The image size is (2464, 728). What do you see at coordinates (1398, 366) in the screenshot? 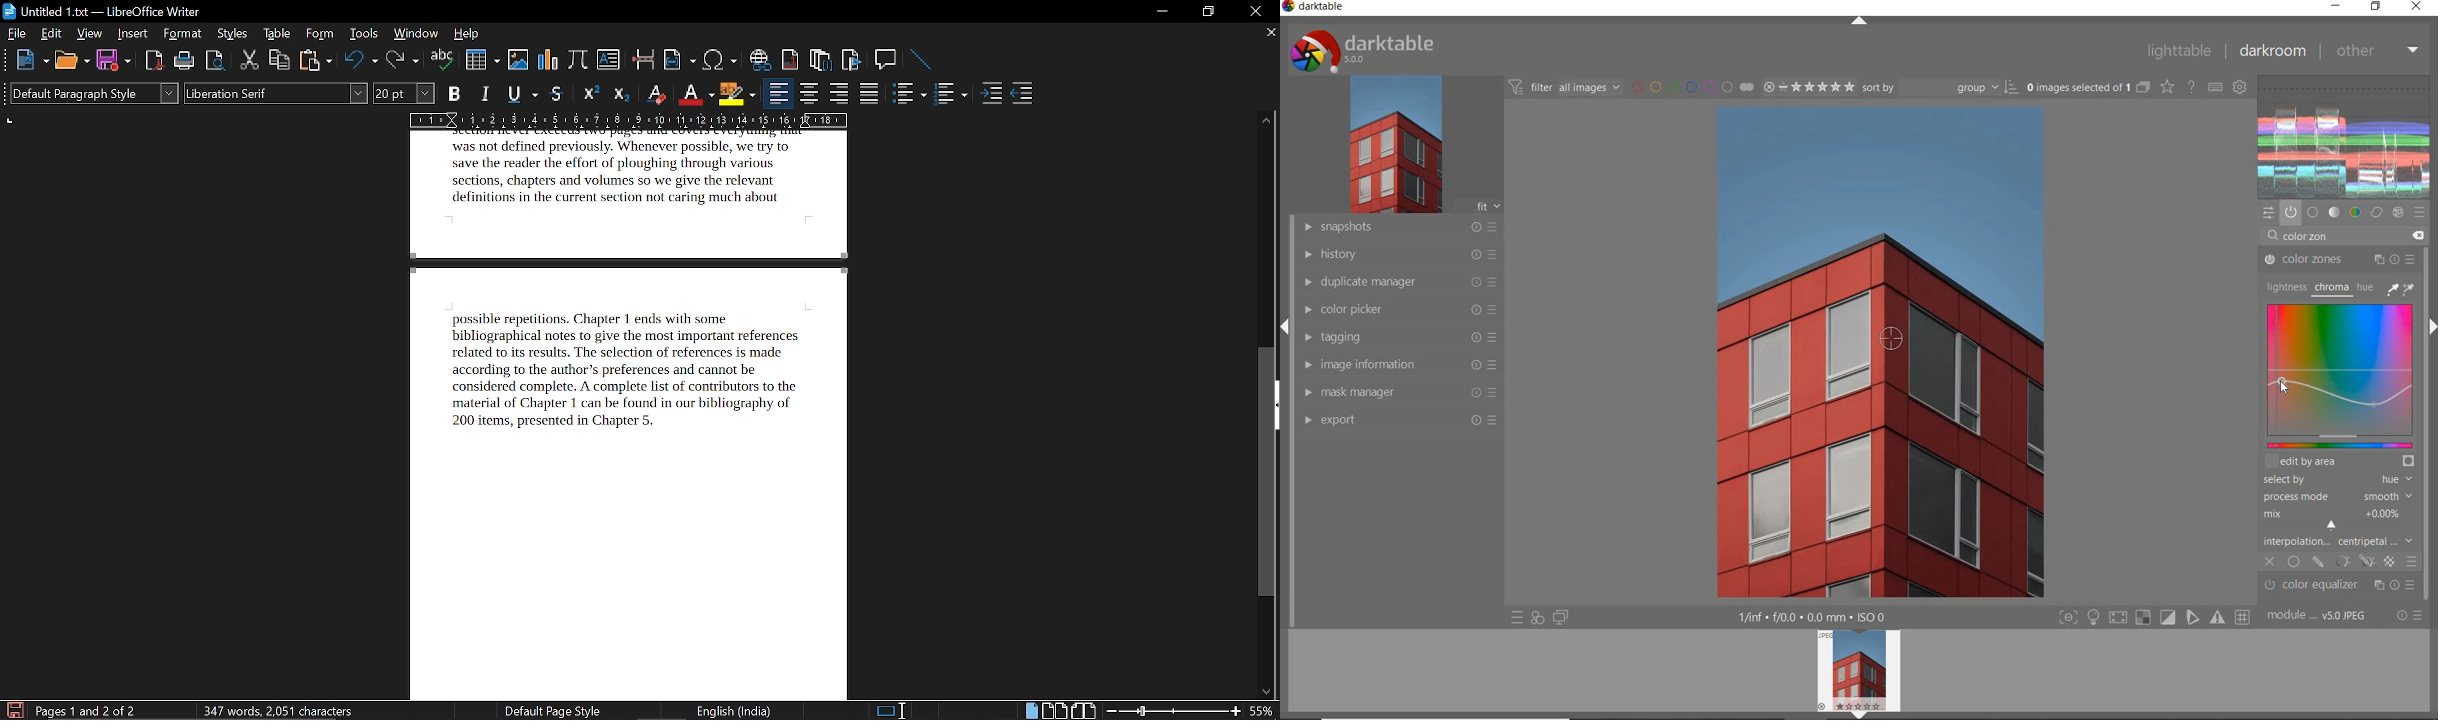
I see `image information` at bounding box center [1398, 366].